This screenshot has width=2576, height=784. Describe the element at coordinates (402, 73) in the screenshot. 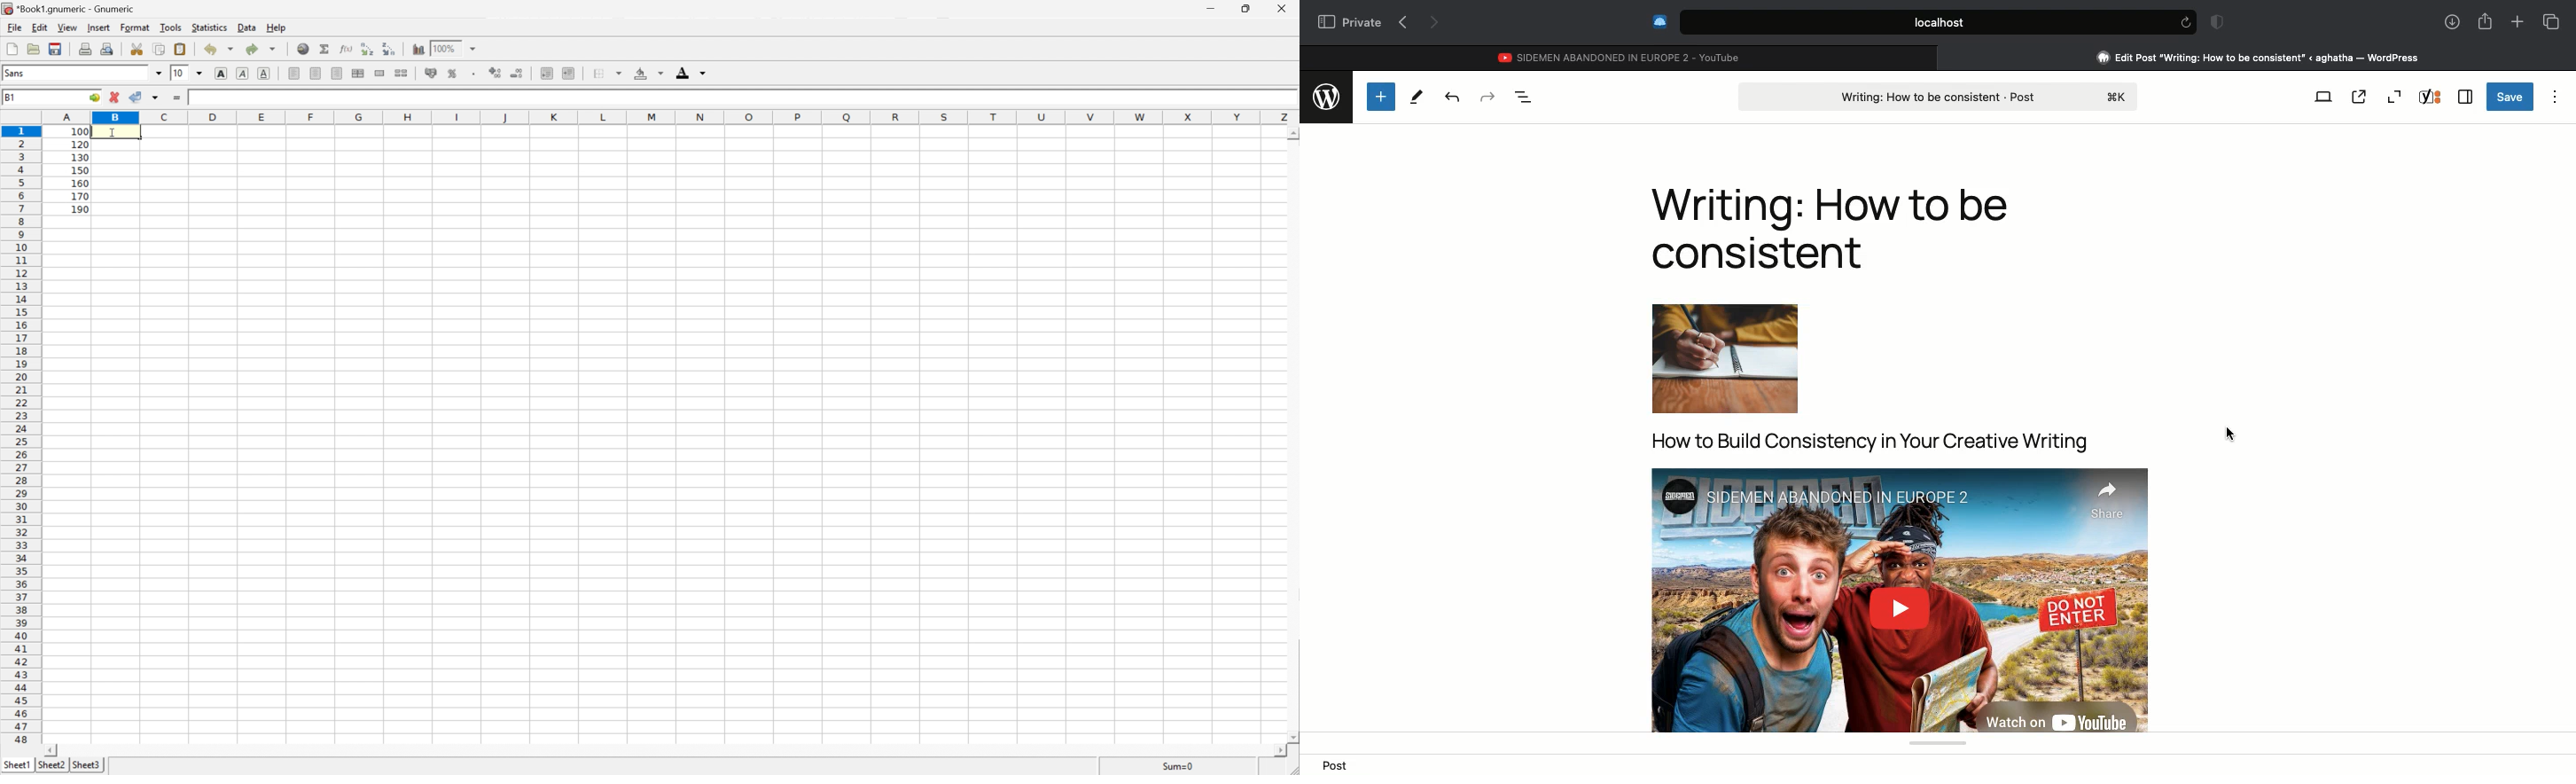

I see `Split the ranges of merged cells` at that location.